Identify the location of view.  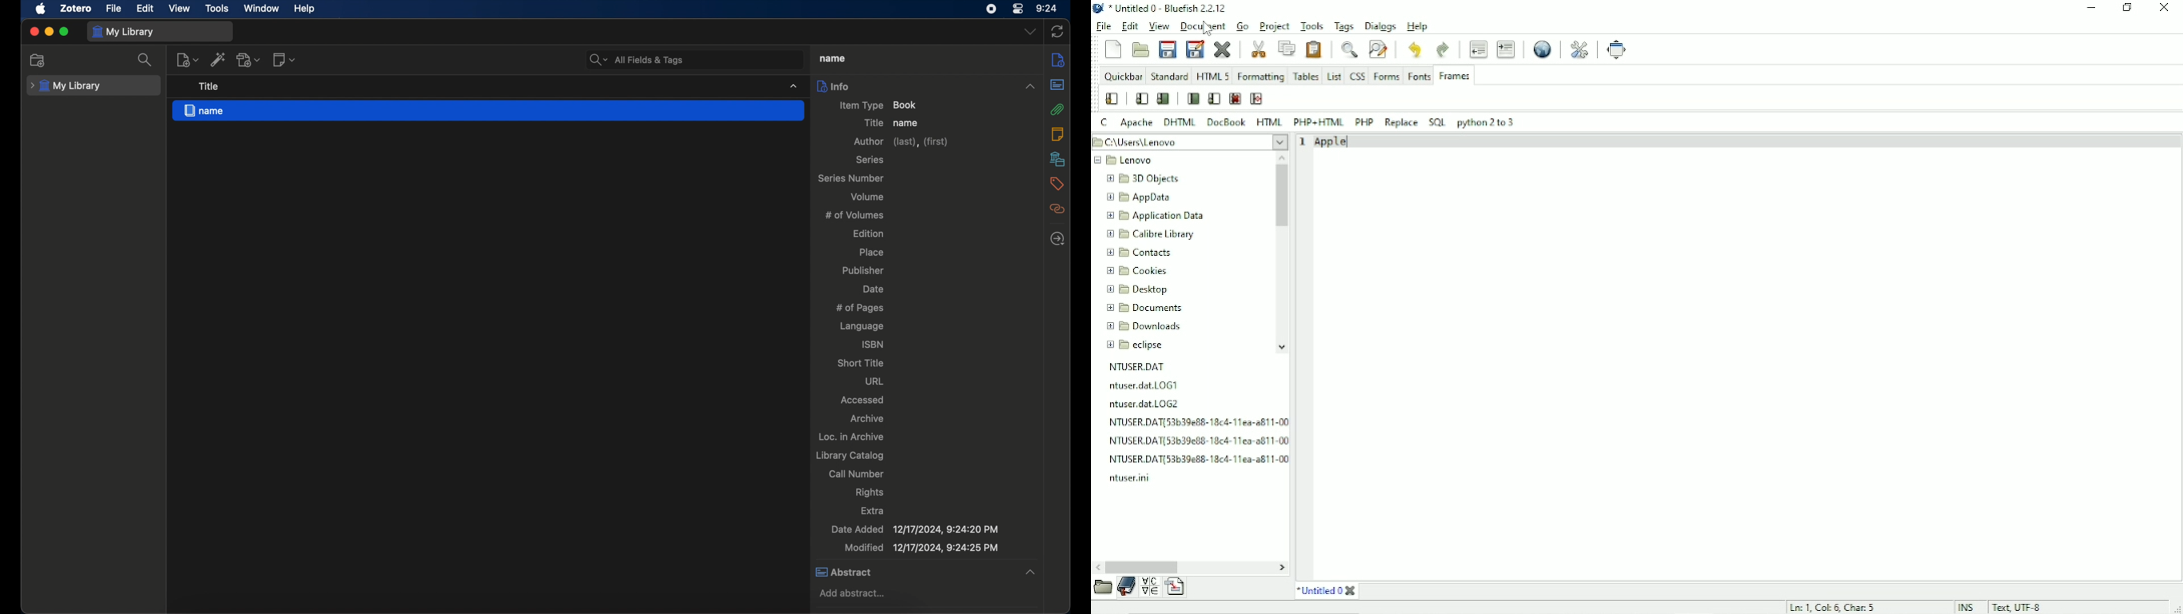
(179, 9).